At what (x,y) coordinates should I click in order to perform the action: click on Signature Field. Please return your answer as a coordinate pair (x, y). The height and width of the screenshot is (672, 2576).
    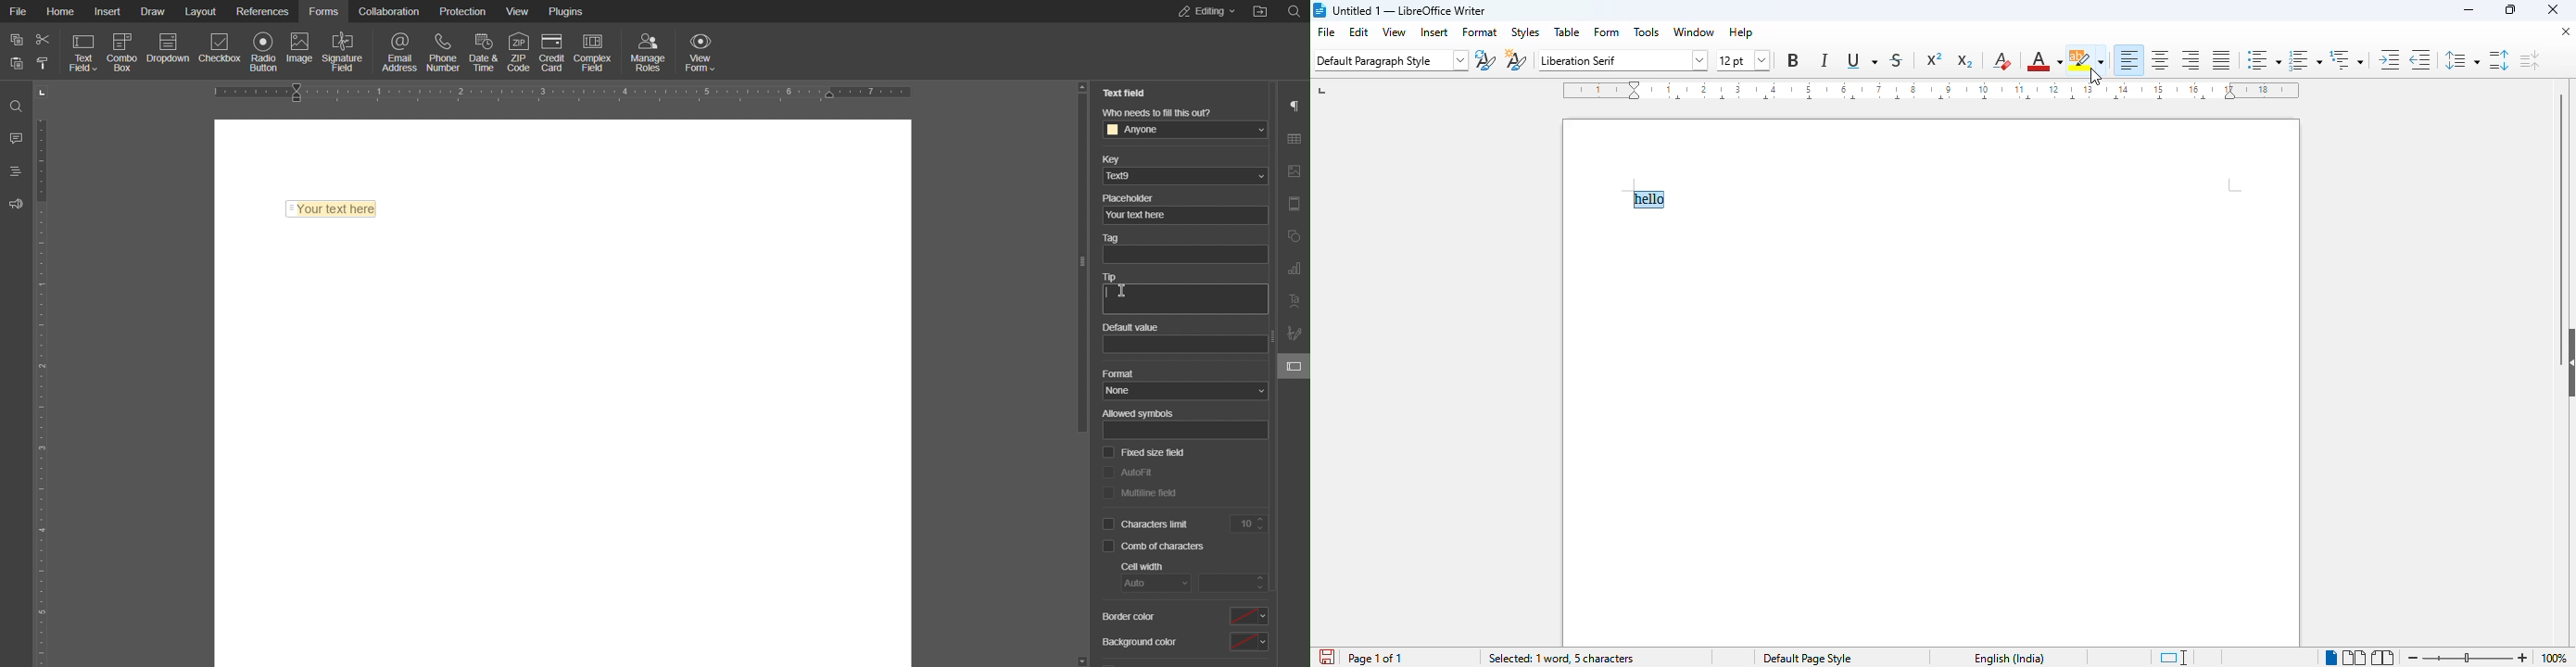
    Looking at the image, I should click on (347, 51).